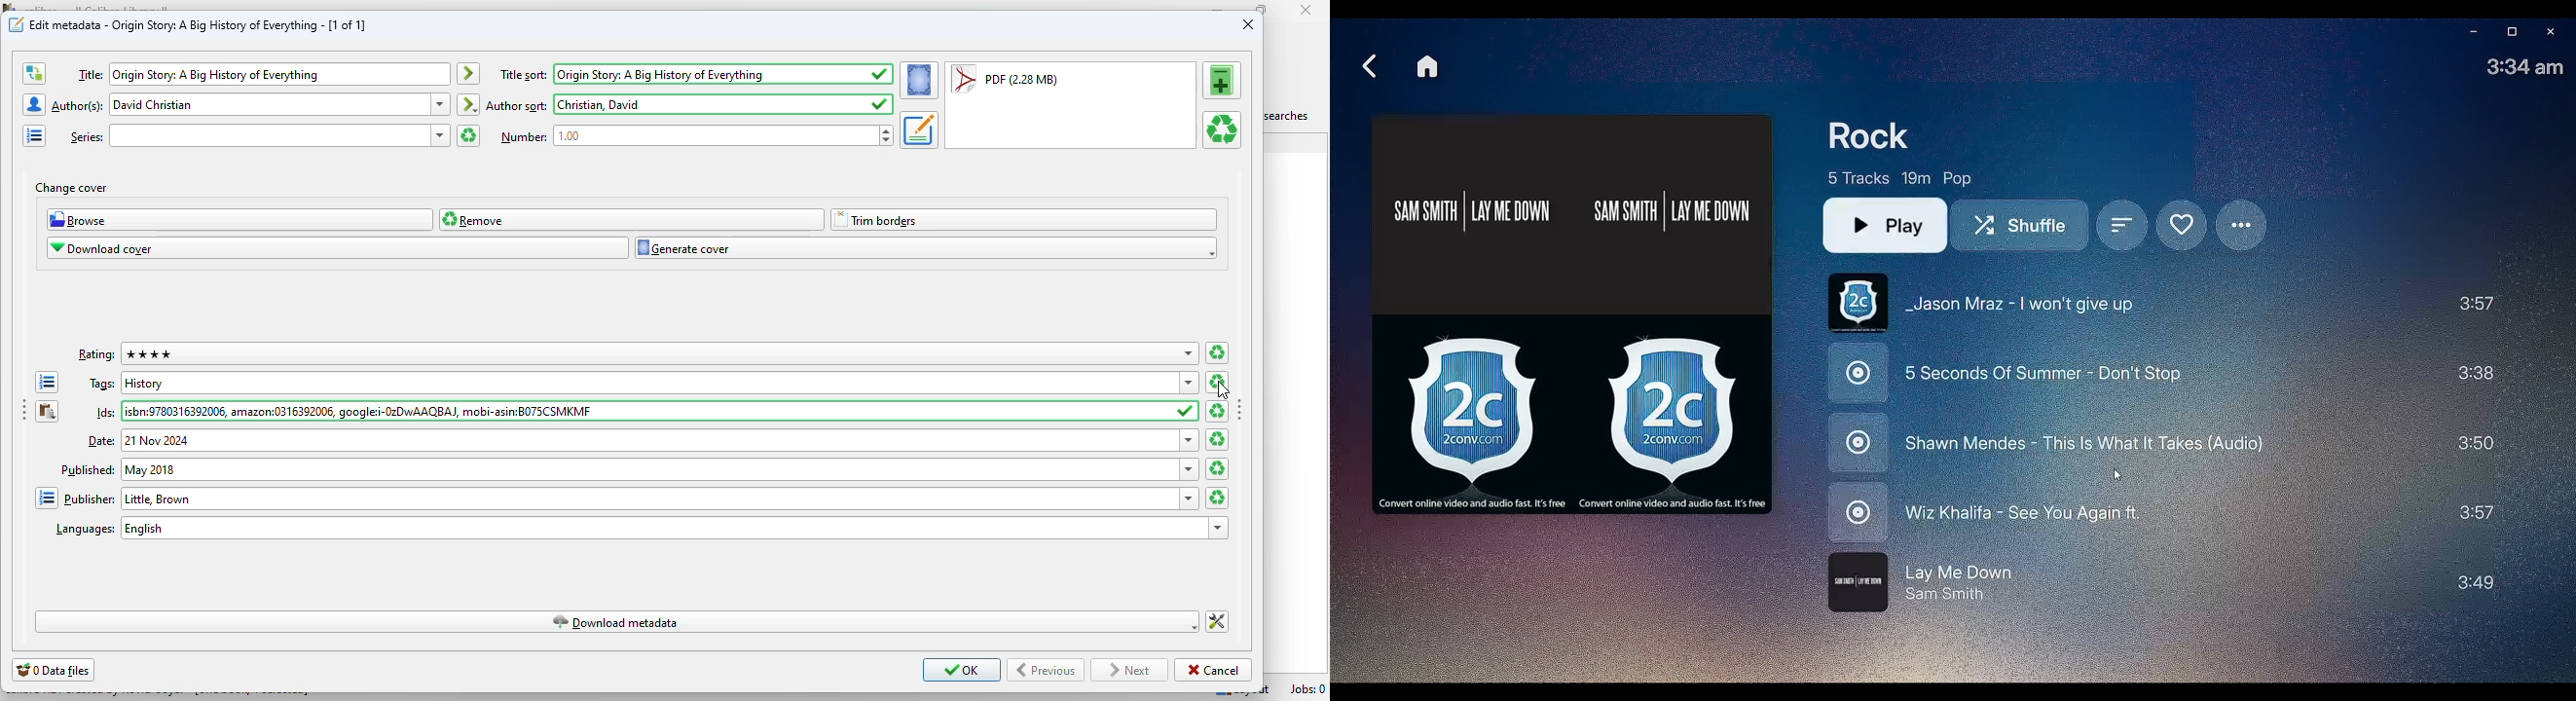 This screenshot has width=2576, height=728. What do you see at coordinates (1217, 439) in the screenshot?
I see `clear date` at bounding box center [1217, 439].